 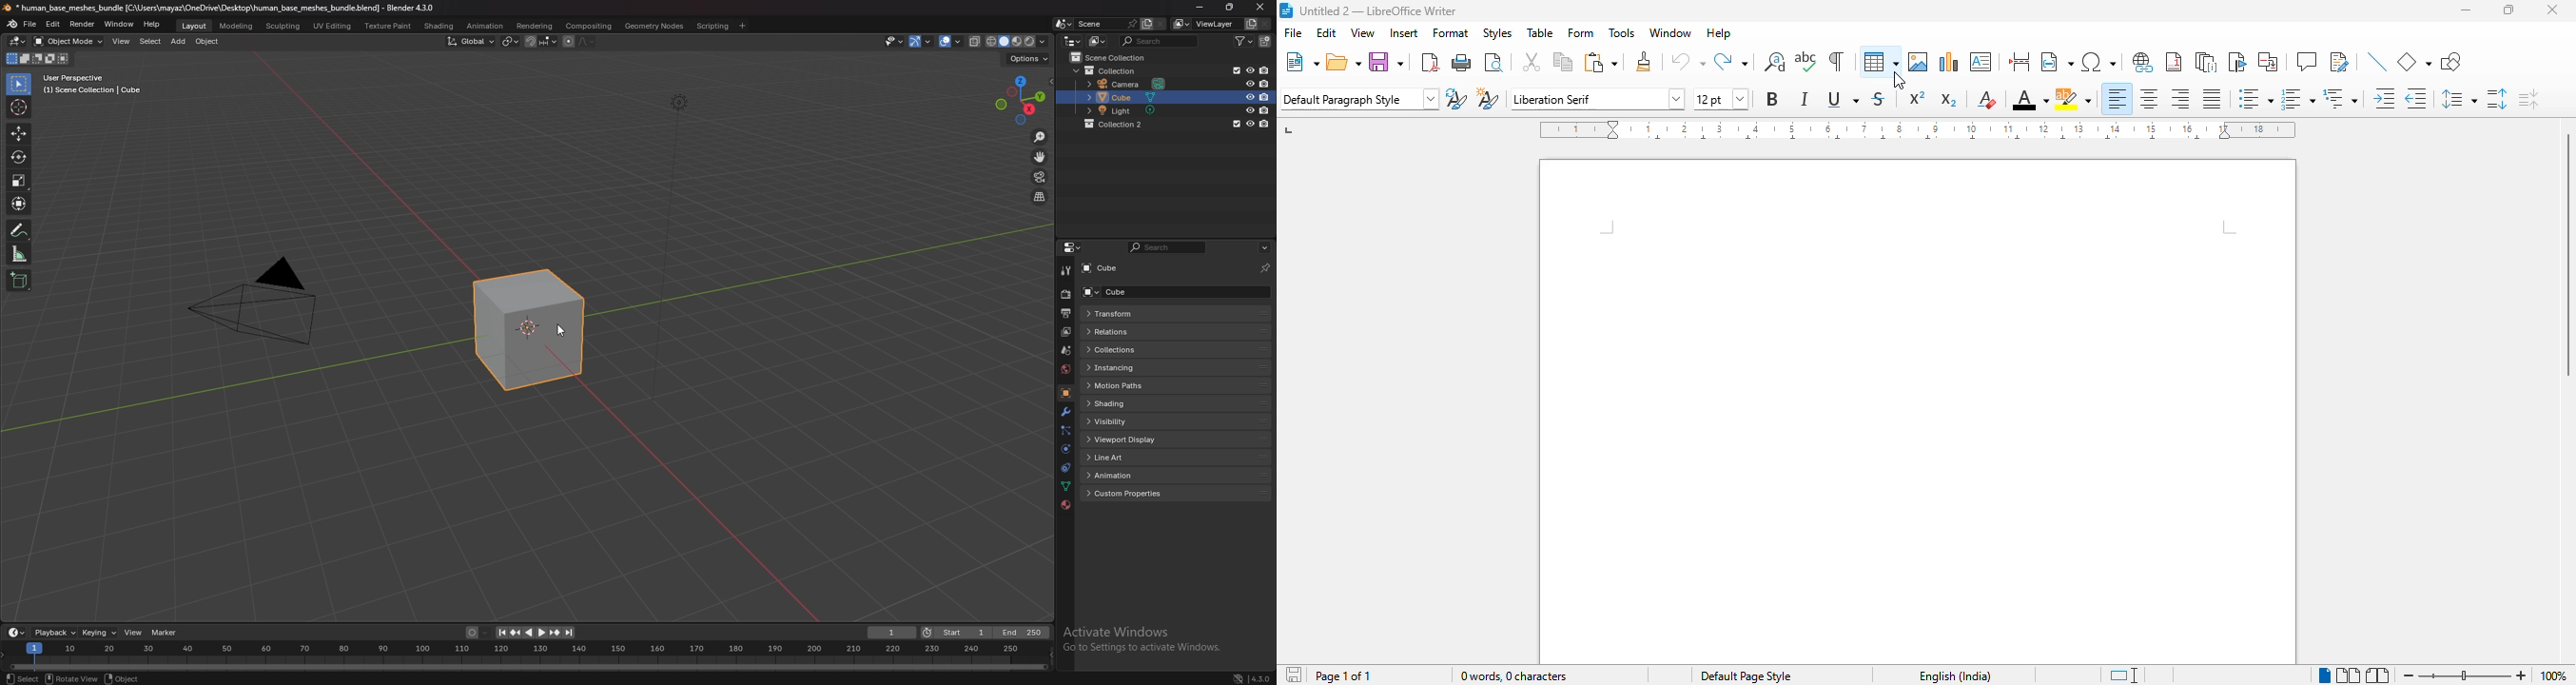 What do you see at coordinates (1065, 369) in the screenshot?
I see `world` at bounding box center [1065, 369].